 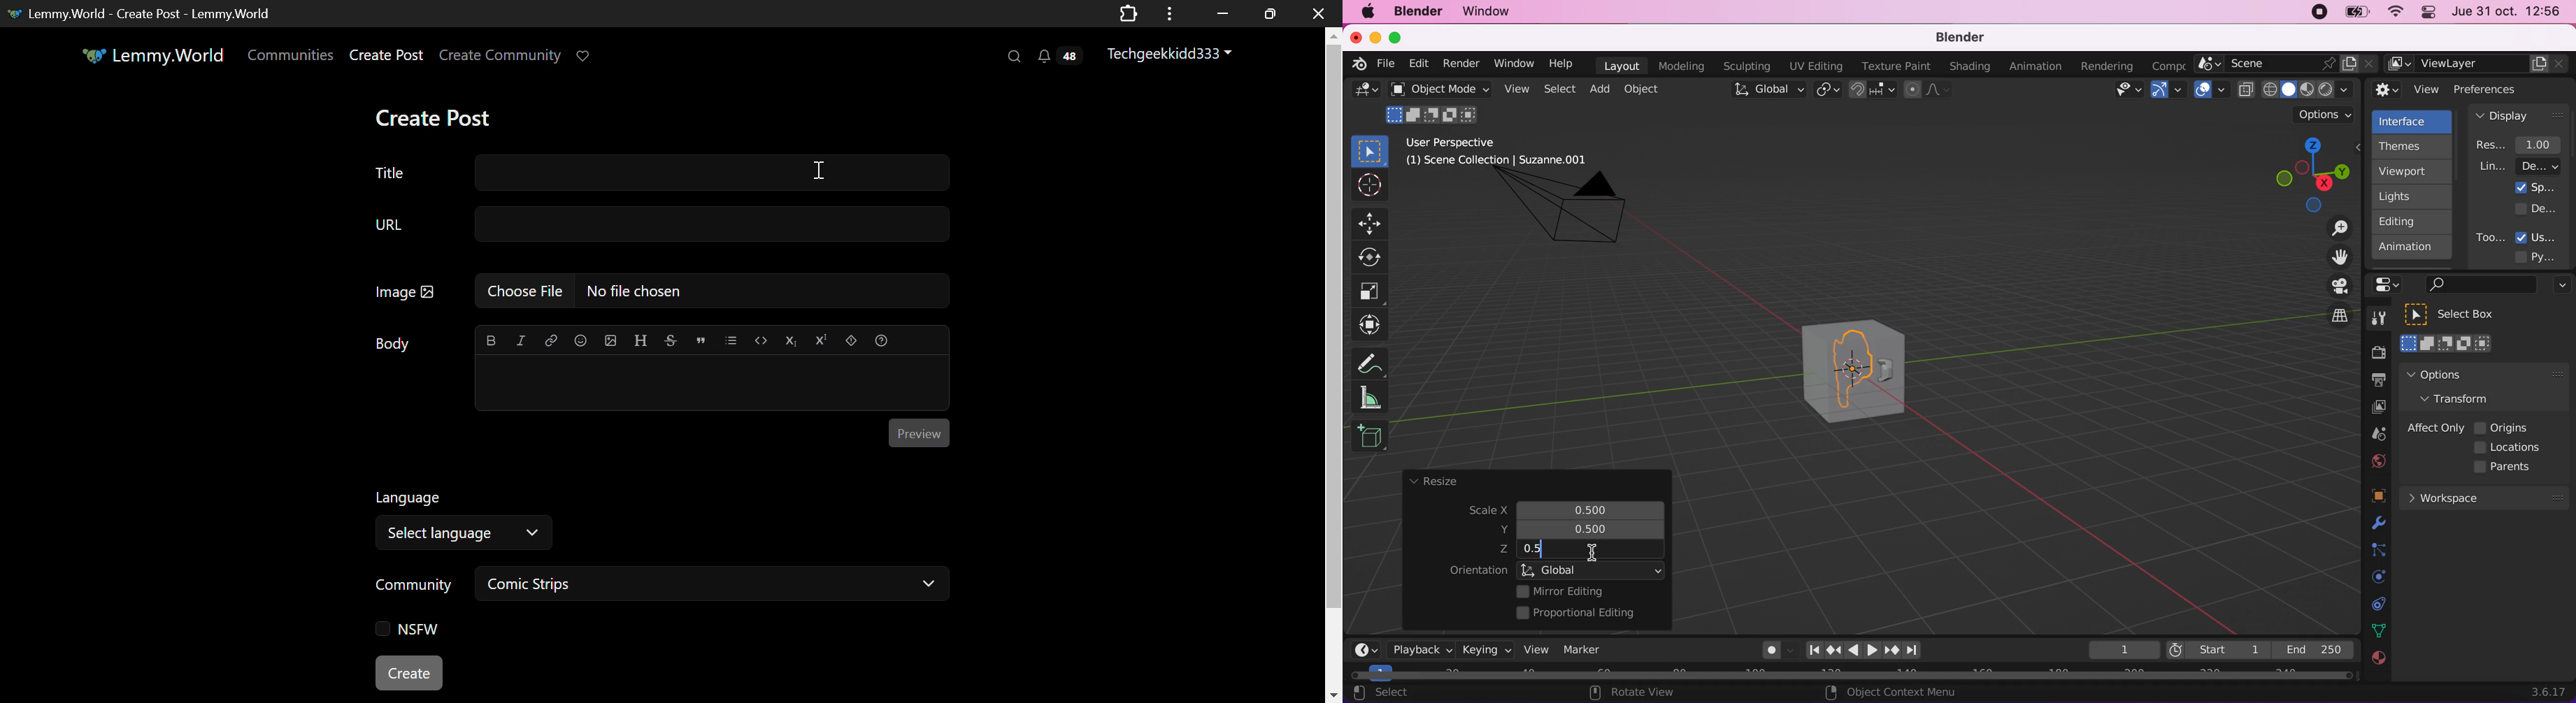 I want to click on view, so click(x=1532, y=649).